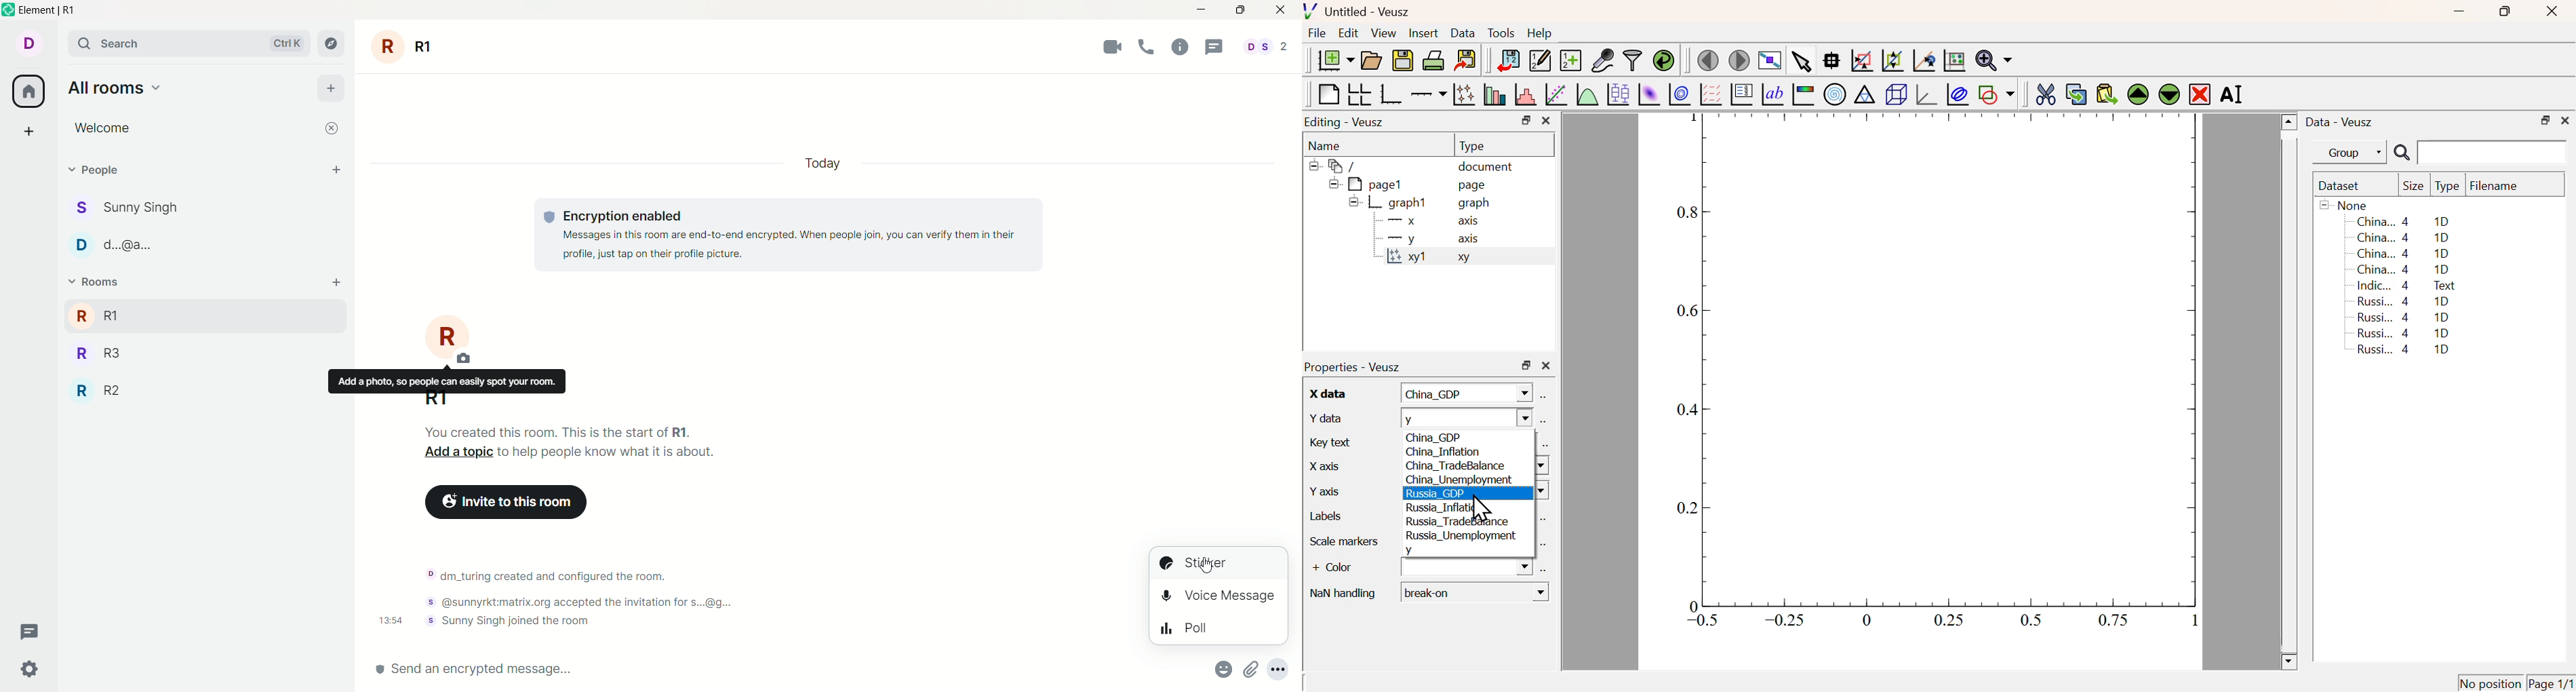 This screenshot has width=2576, height=700. Describe the element at coordinates (1277, 669) in the screenshot. I see `More options` at that location.